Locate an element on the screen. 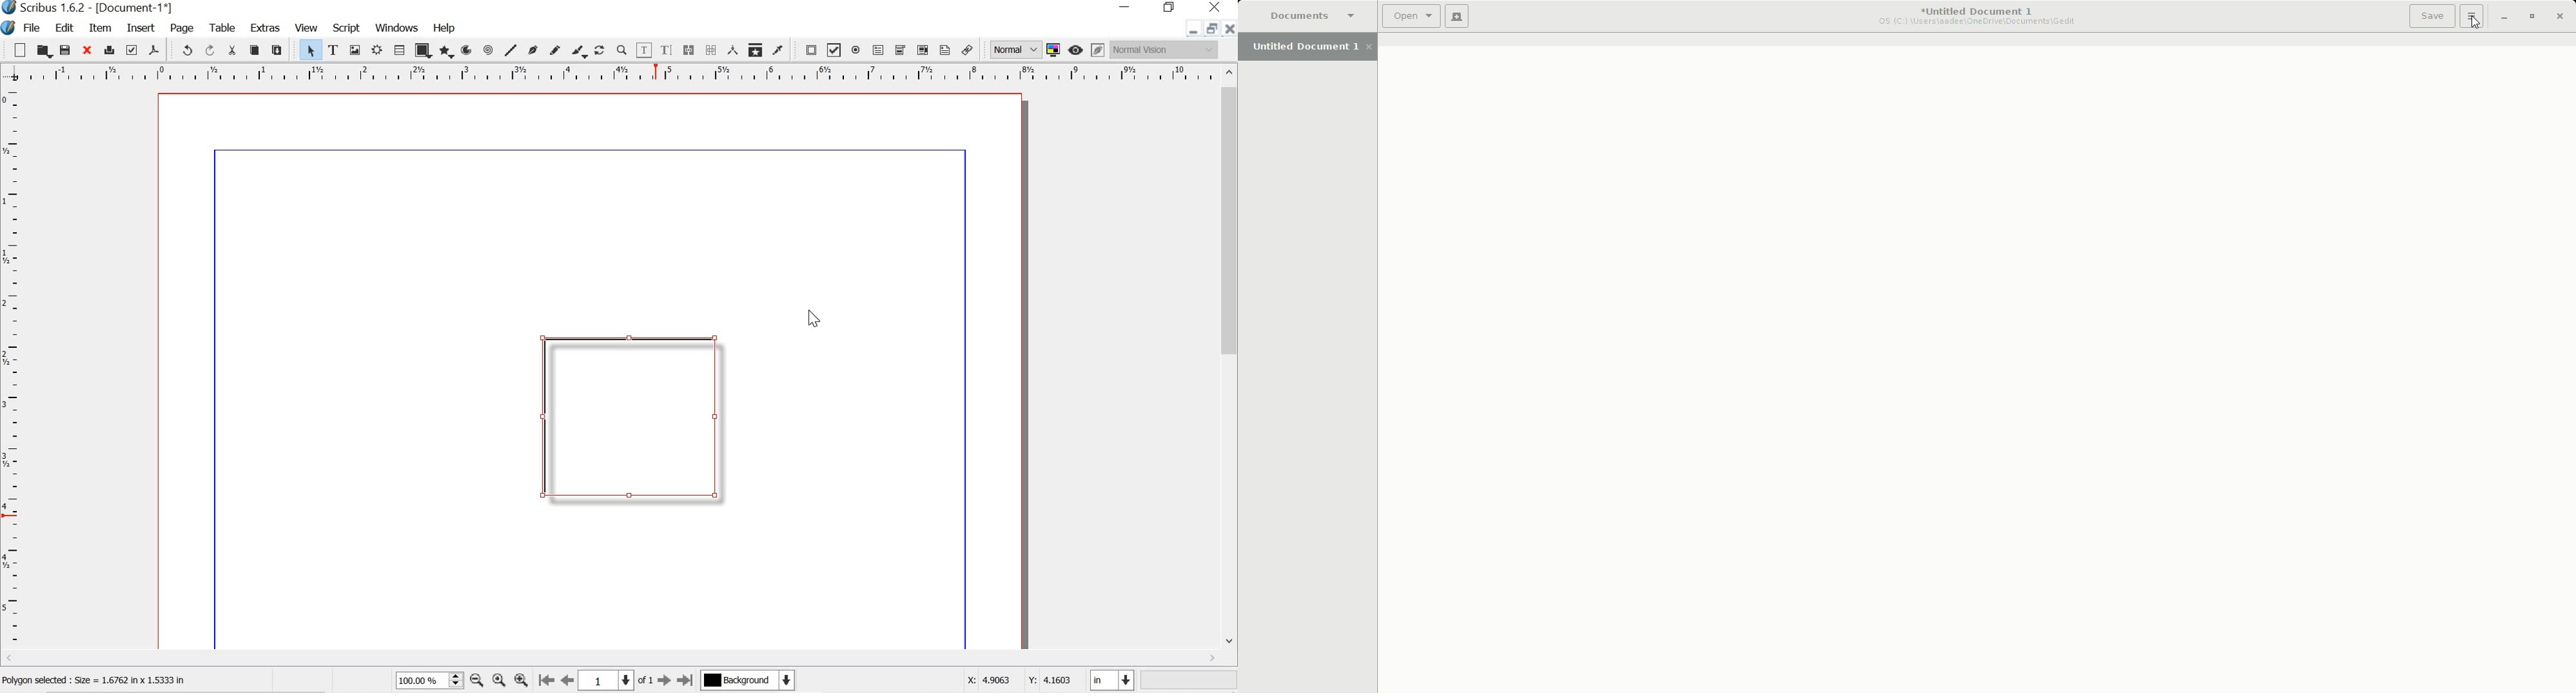 This screenshot has width=2576, height=700. shape is located at coordinates (421, 52).